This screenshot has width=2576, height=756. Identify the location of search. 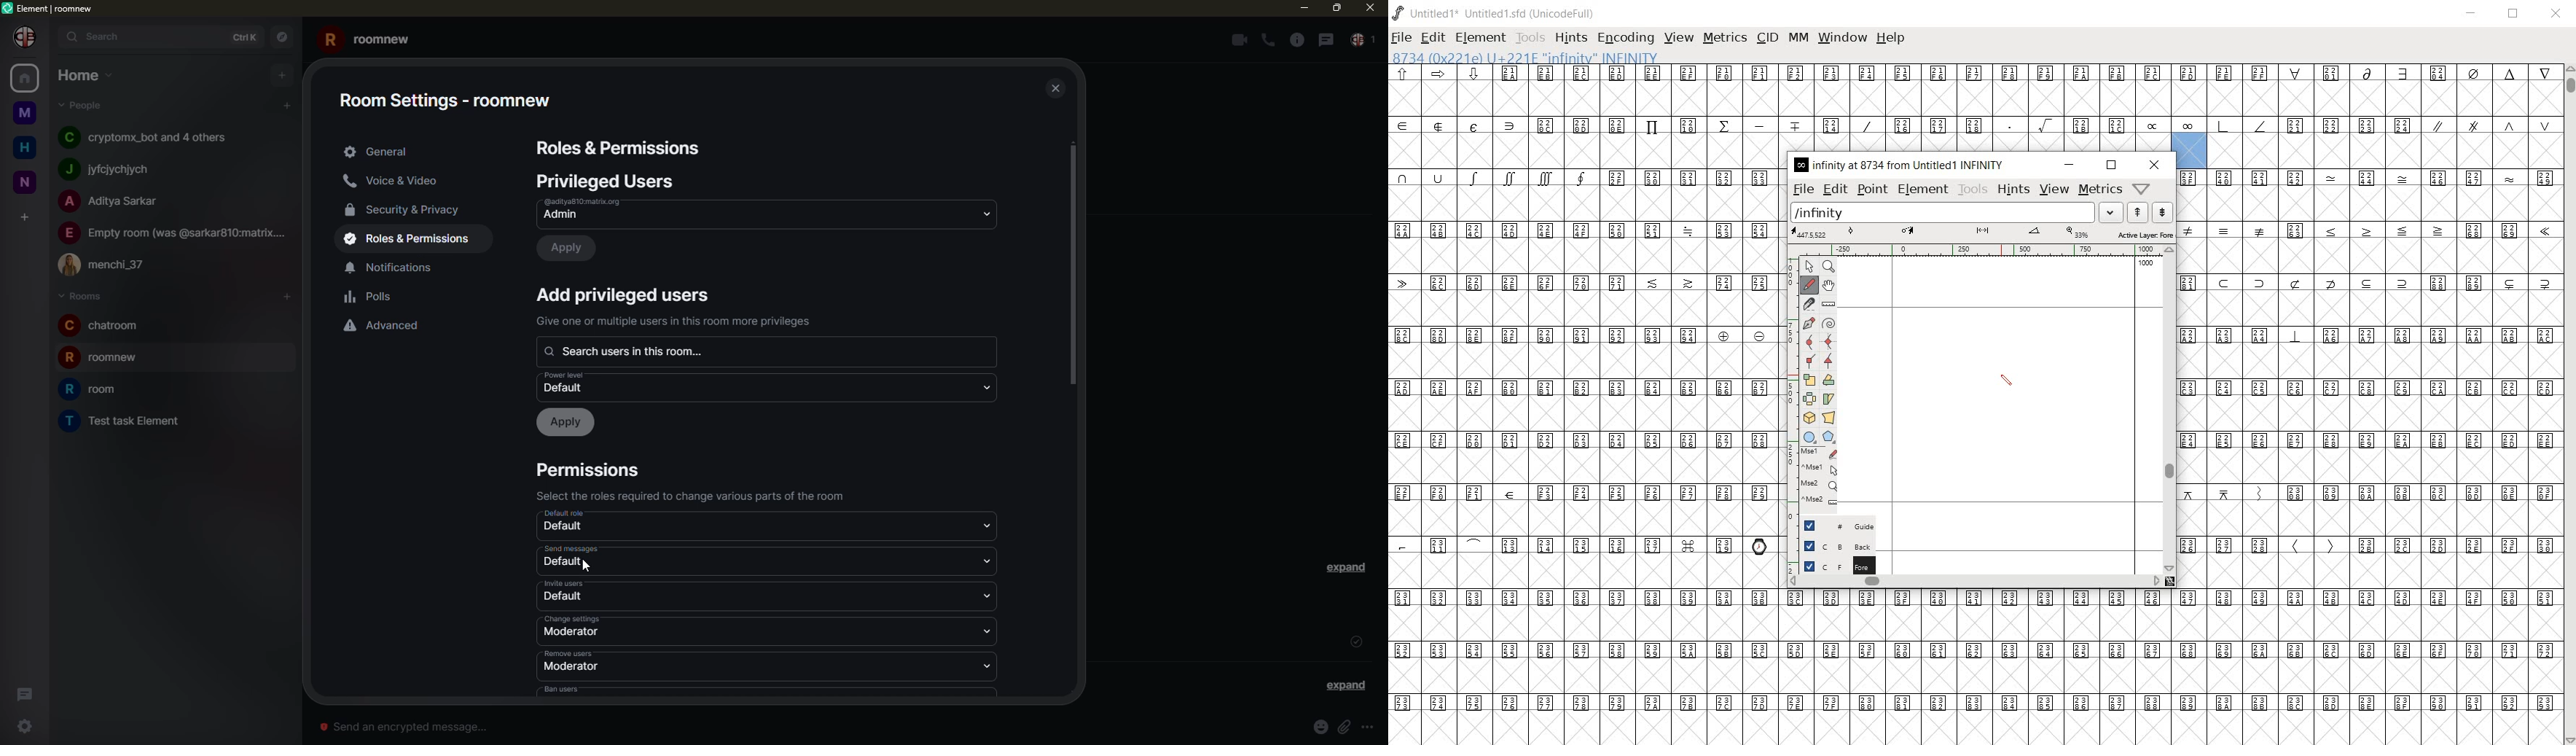
(635, 351).